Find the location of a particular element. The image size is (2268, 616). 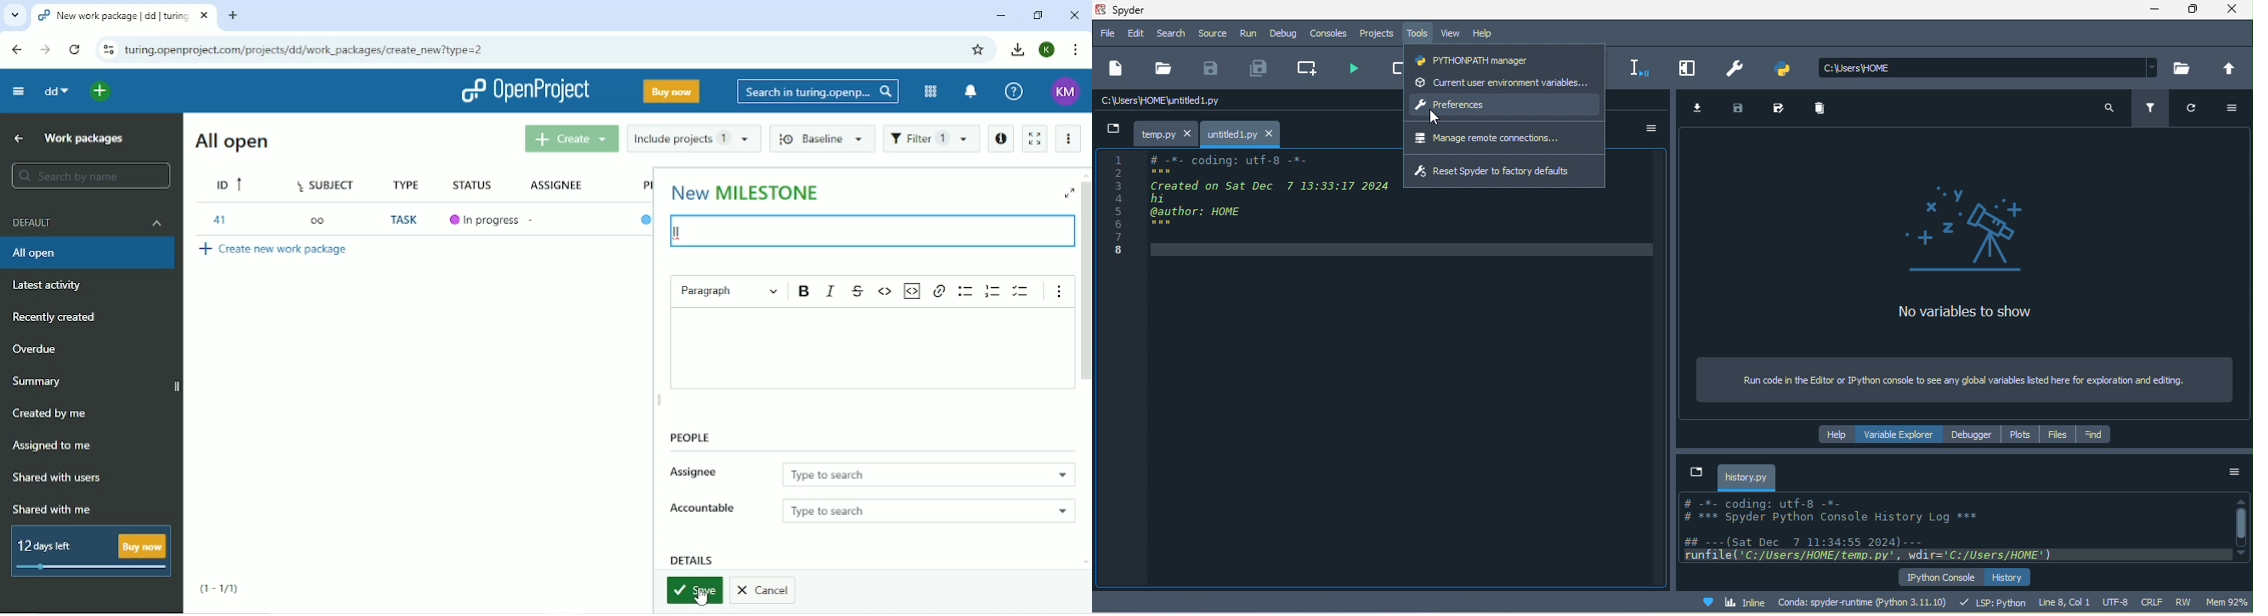

browse tabs is located at coordinates (1112, 128).